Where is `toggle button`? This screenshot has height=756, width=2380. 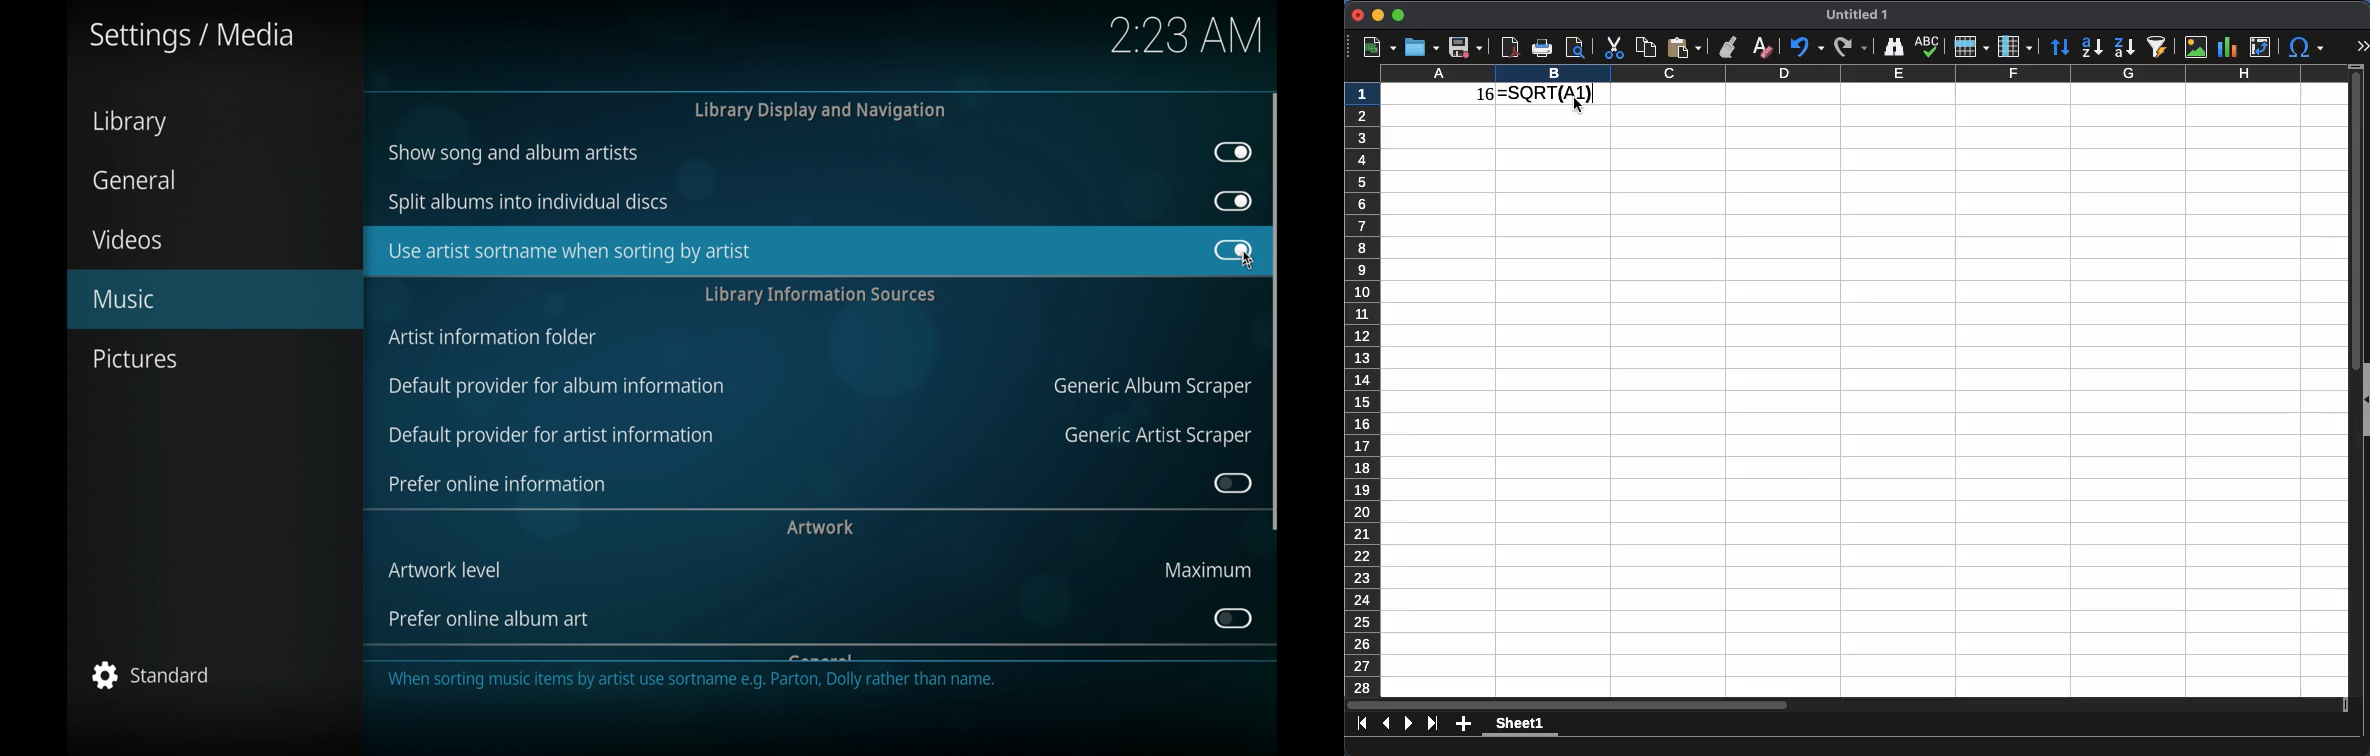
toggle button is located at coordinates (1231, 618).